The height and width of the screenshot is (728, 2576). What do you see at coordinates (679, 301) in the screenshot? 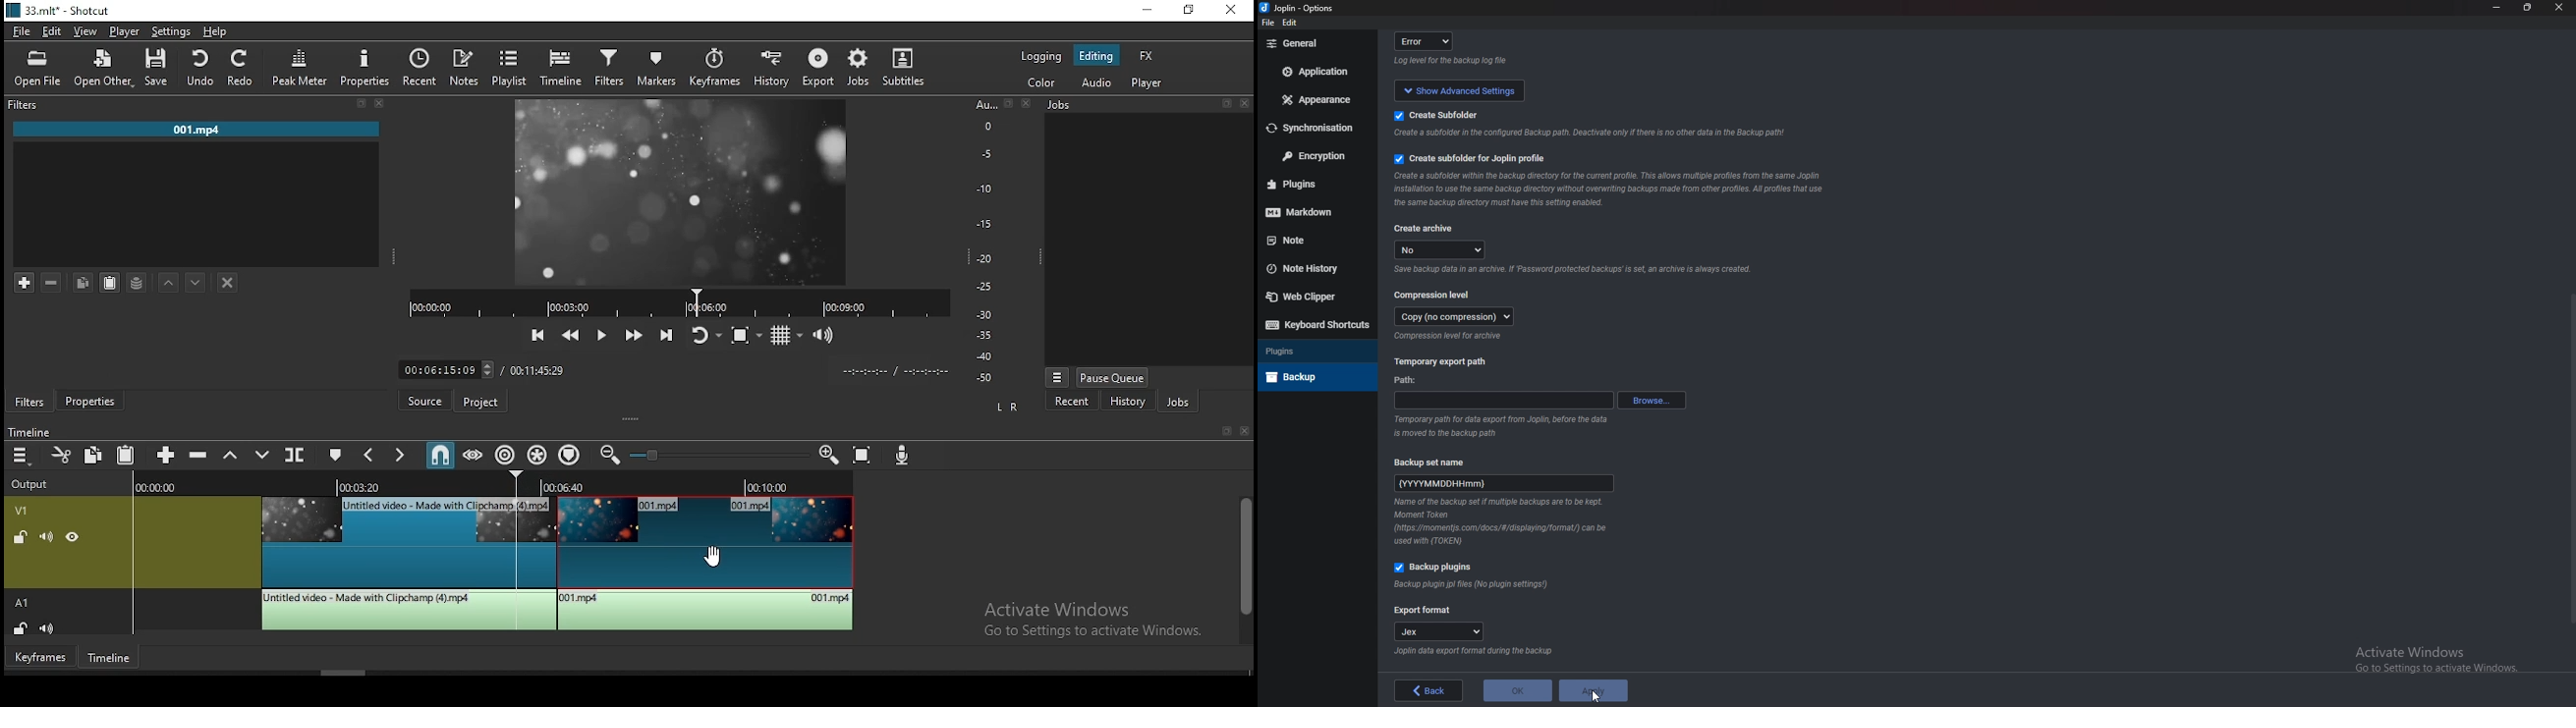
I see `video progress bar` at bounding box center [679, 301].